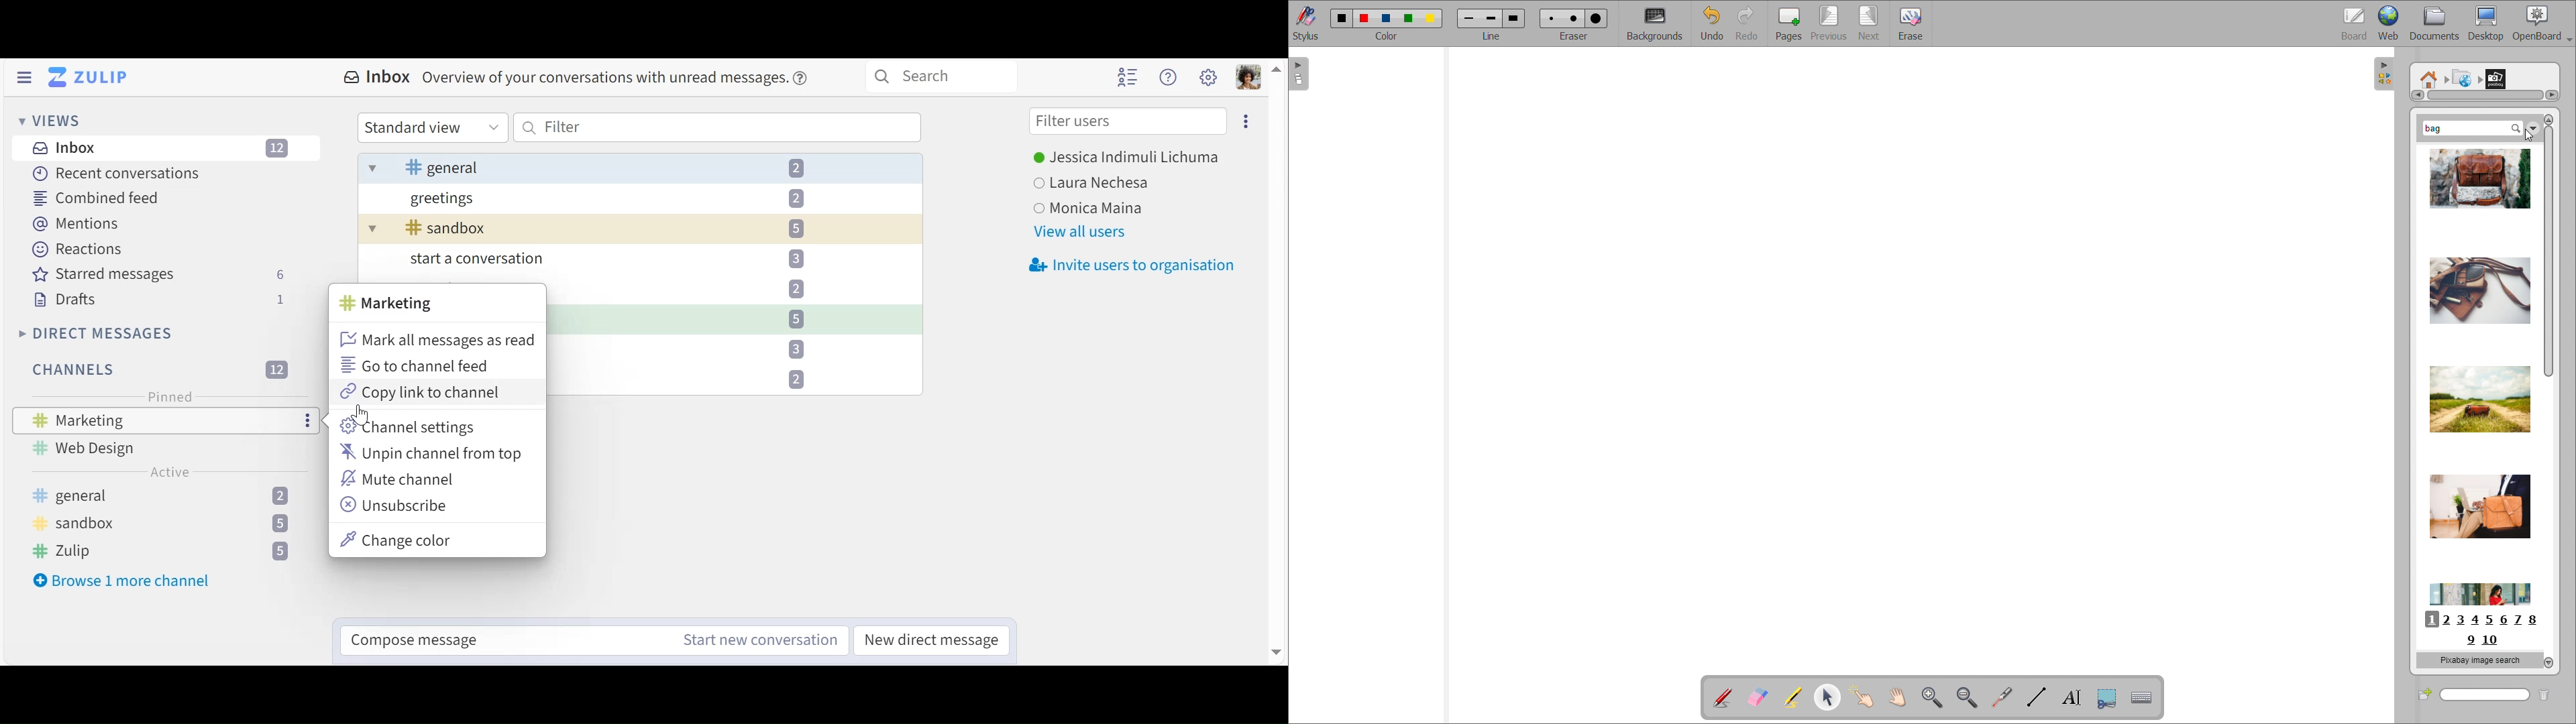 Image resolution: width=2576 pixels, height=728 pixels. What do you see at coordinates (1128, 122) in the screenshot?
I see `Filter users` at bounding box center [1128, 122].